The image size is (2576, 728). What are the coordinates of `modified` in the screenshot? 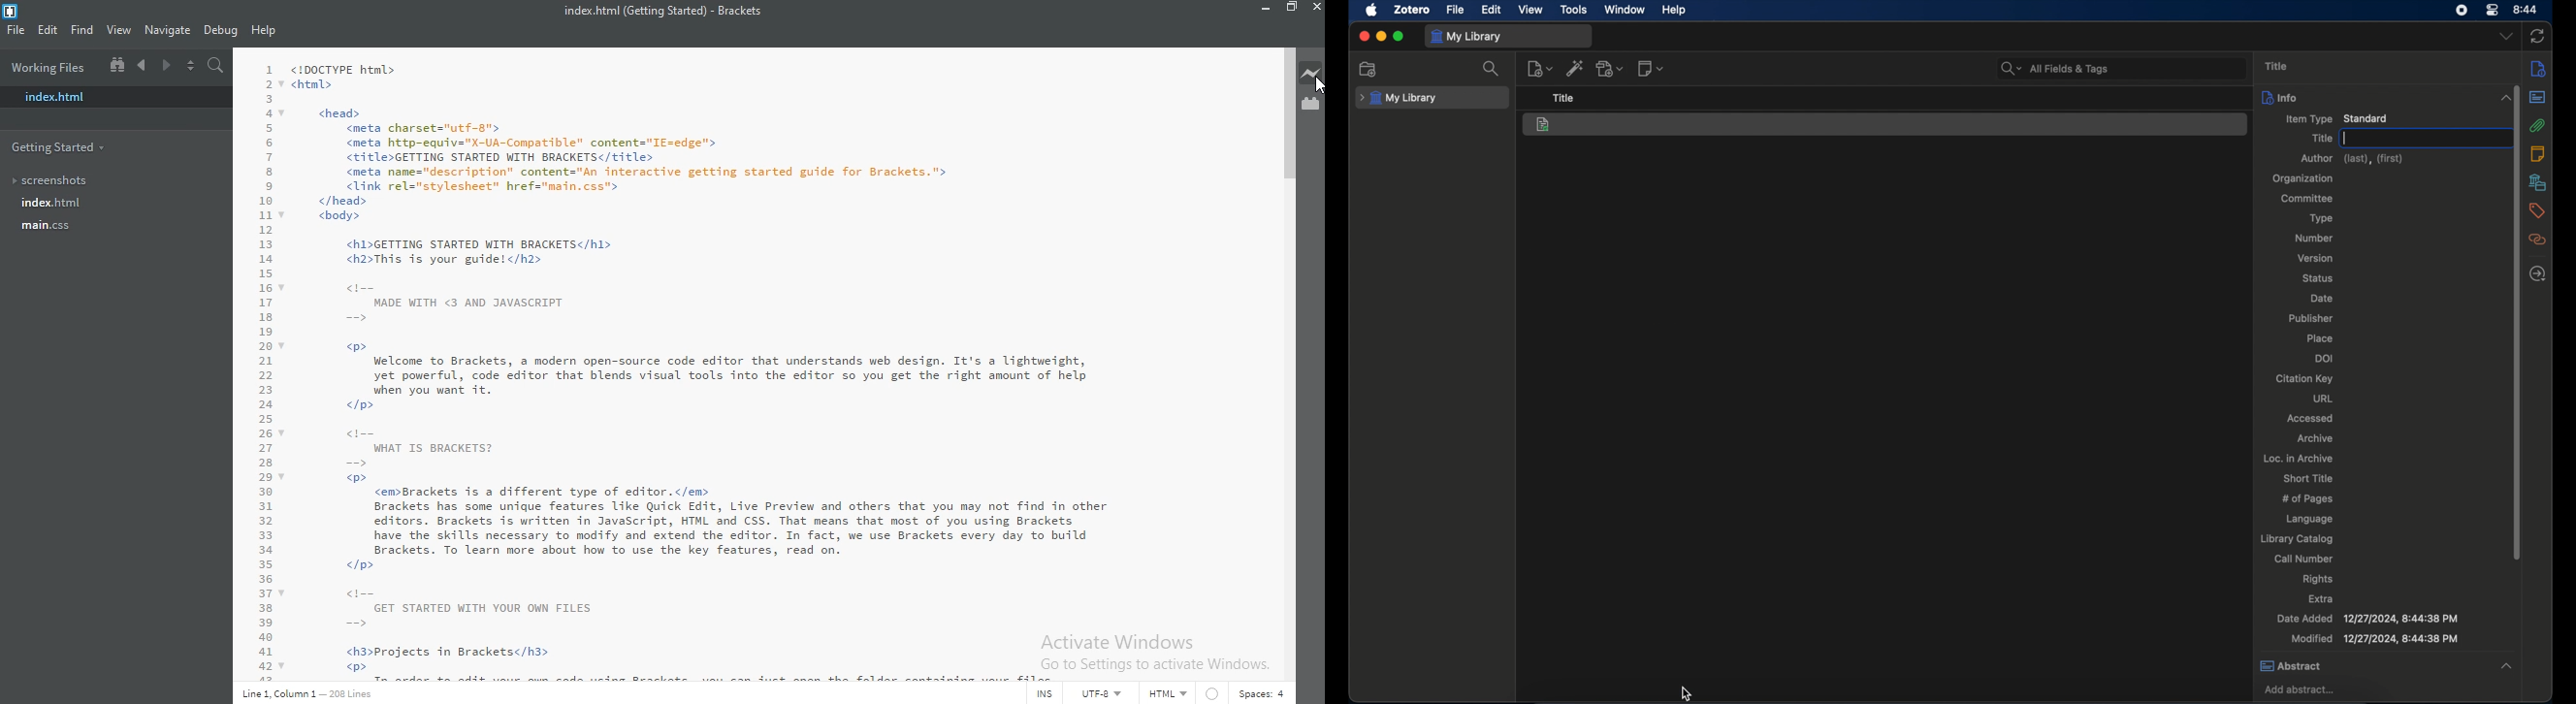 It's located at (2374, 639).